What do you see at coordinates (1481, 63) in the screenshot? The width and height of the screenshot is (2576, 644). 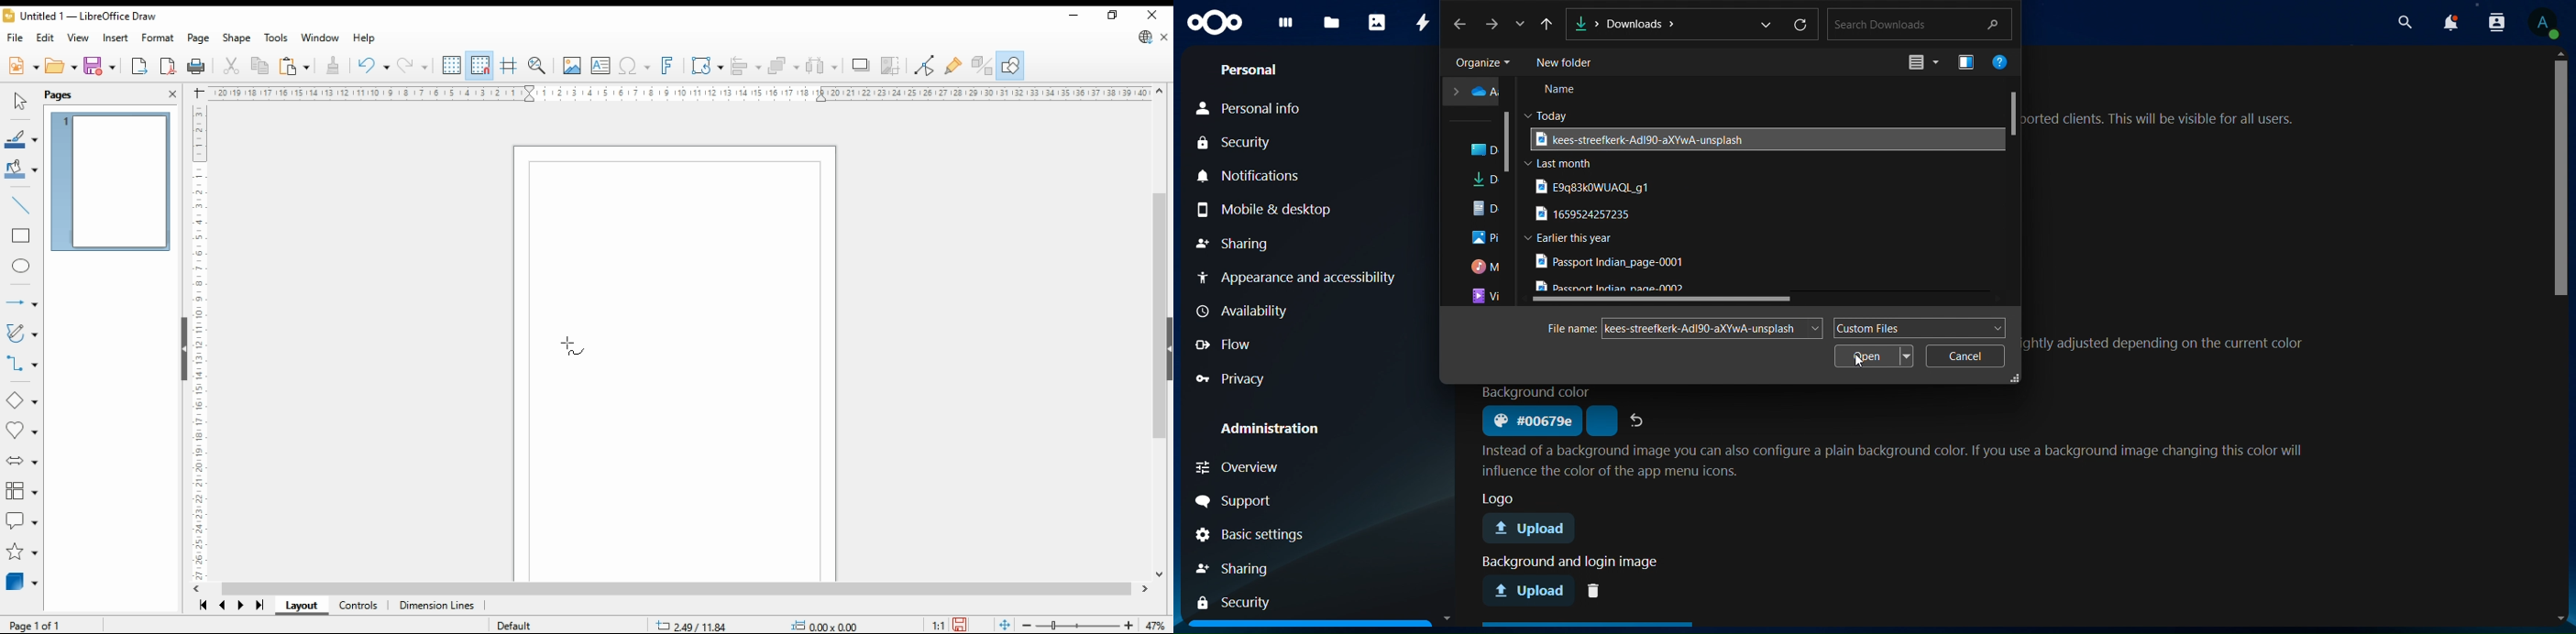 I see `organize` at bounding box center [1481, 63].